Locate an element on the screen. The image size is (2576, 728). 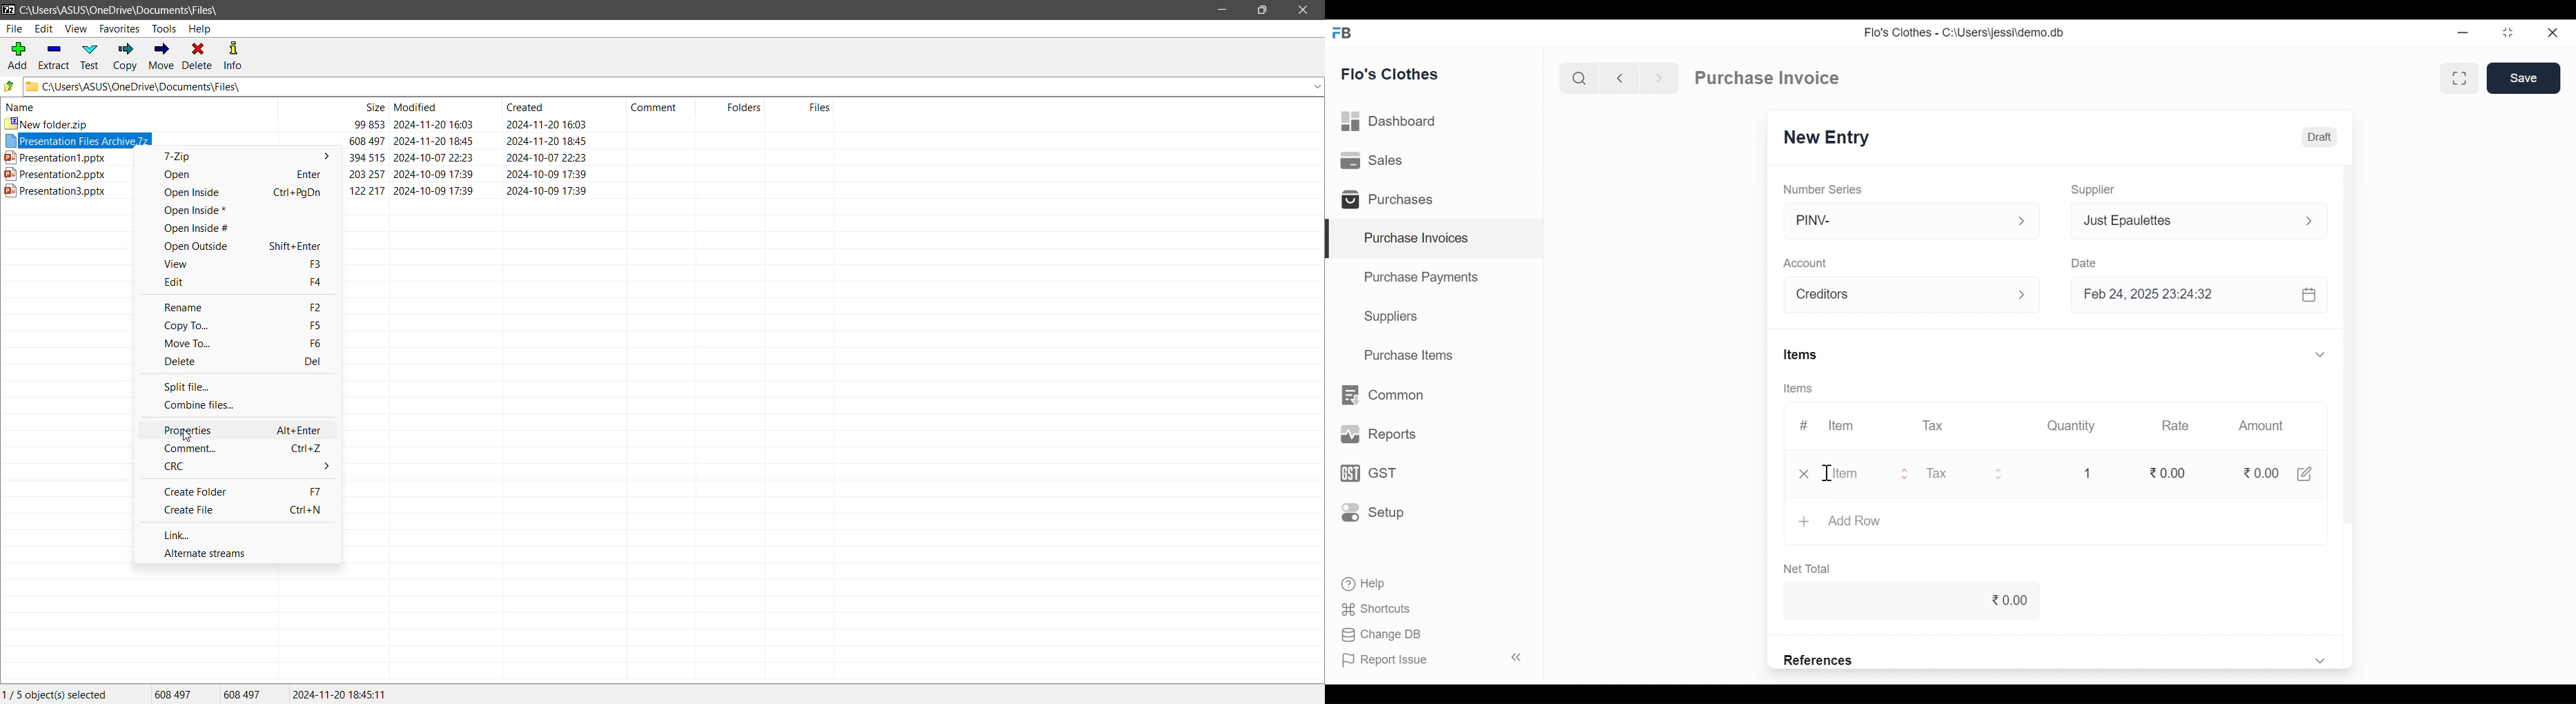
Rate is located at coordinates (2174, 426).